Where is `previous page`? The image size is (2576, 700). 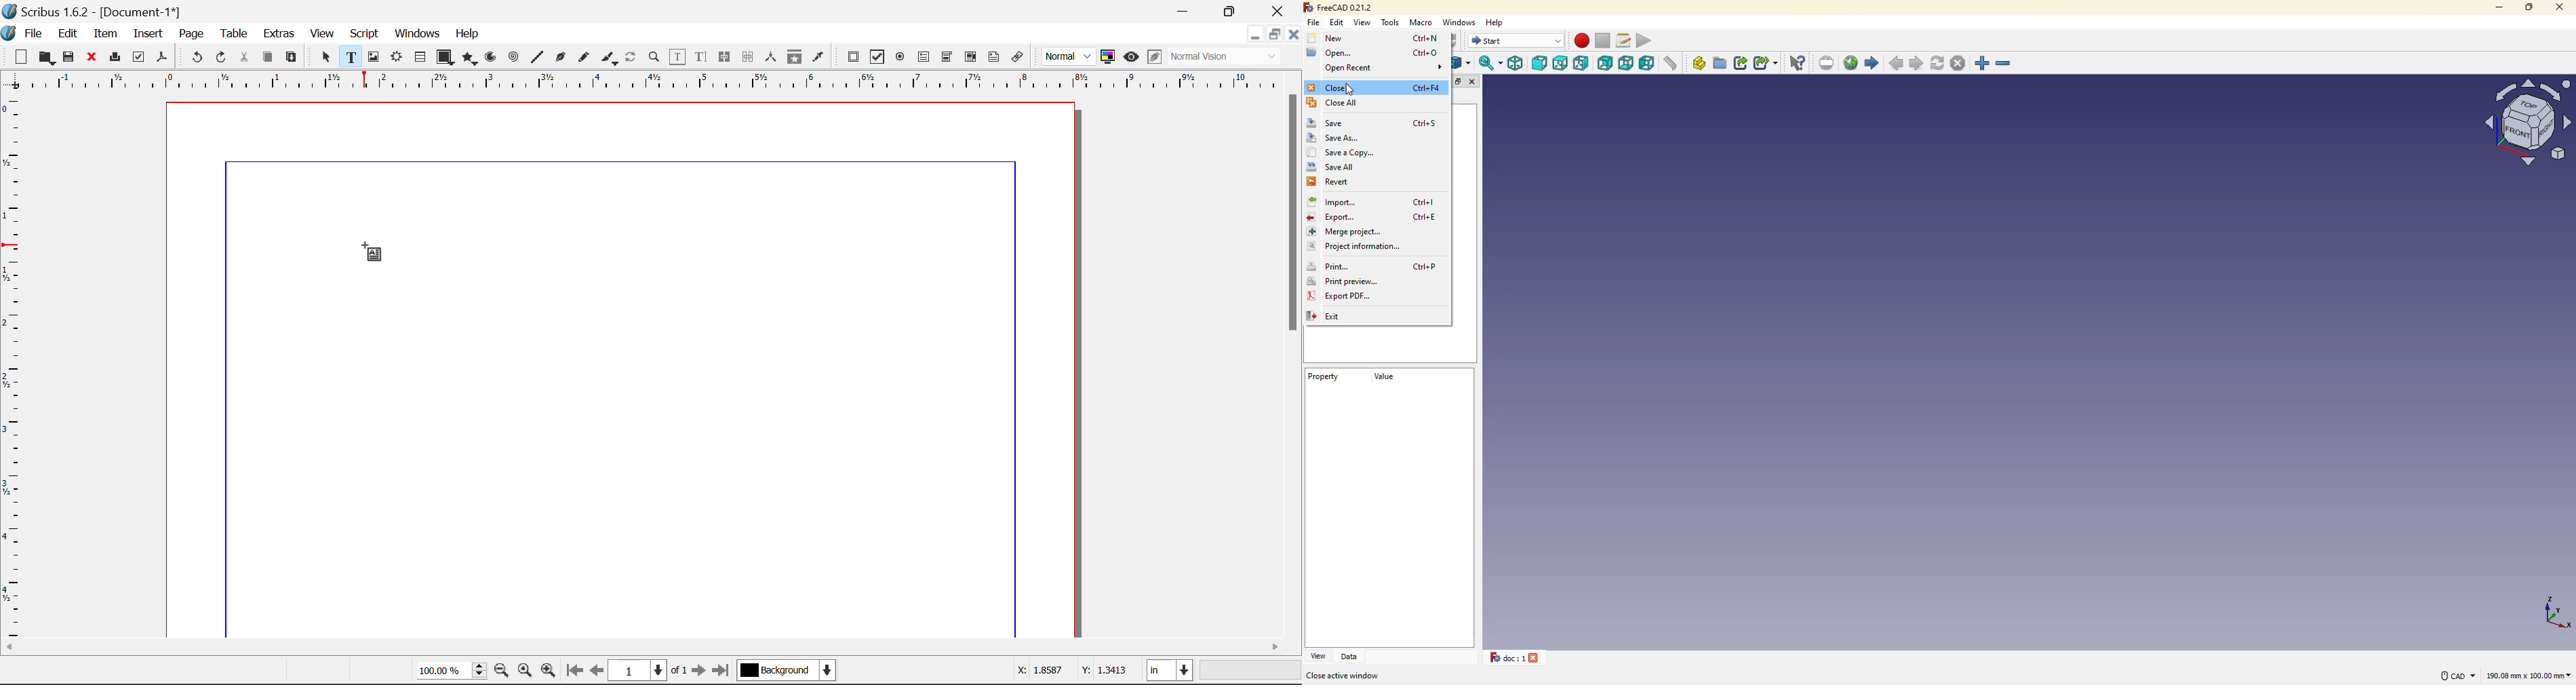
previous page is located at coordinates (1898, 64).